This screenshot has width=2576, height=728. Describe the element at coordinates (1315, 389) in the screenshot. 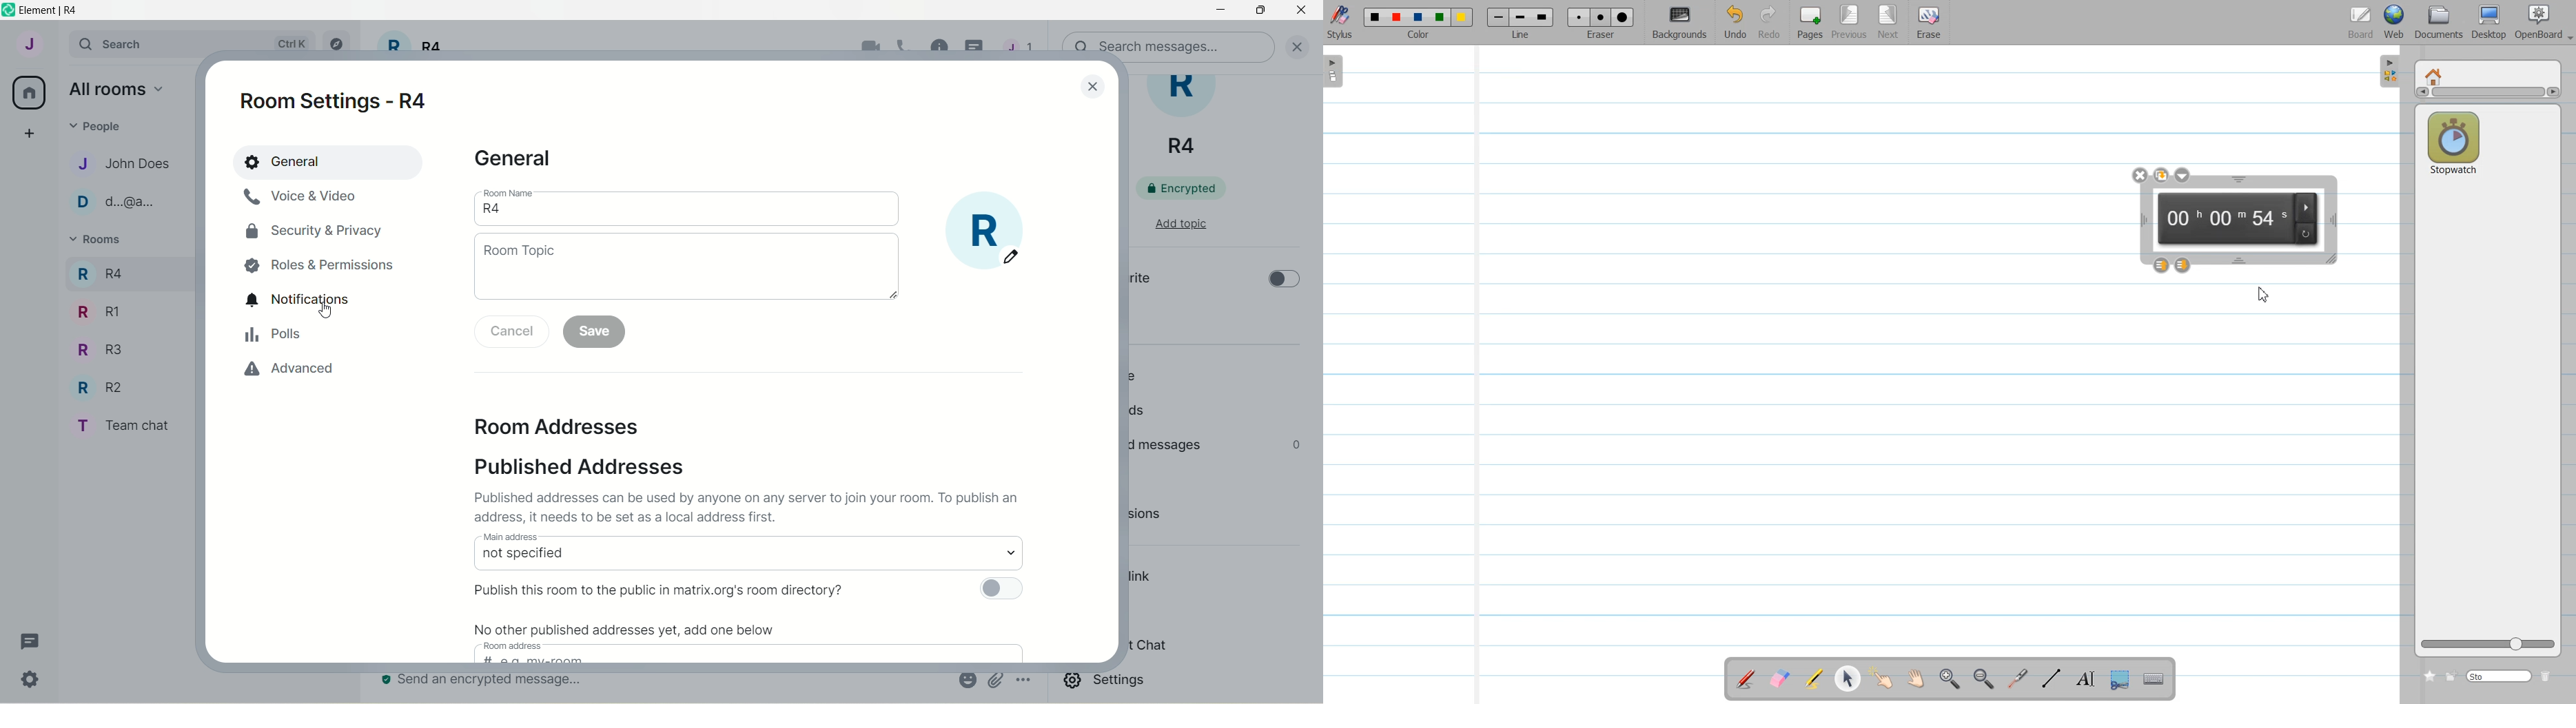

I see `vertical scroll bar` at that location.